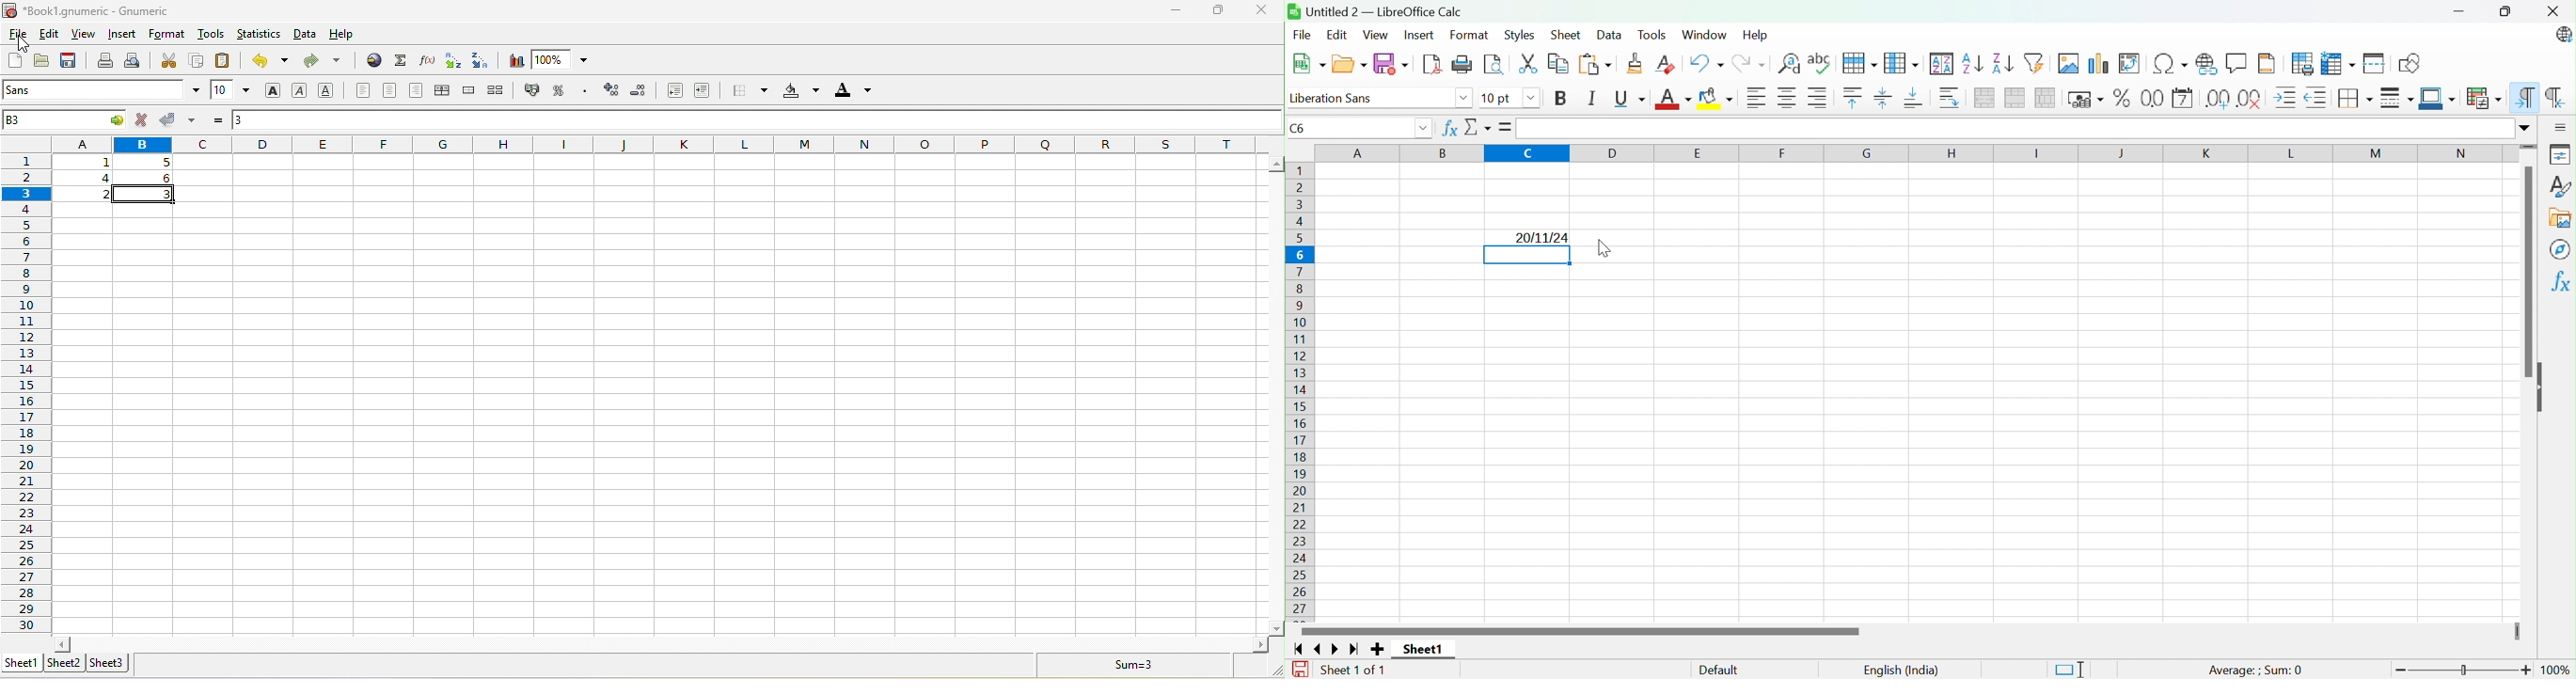 The width and height of the screenshot is (2576, 700). I want to click on decrease the indent, so click(671, 91).